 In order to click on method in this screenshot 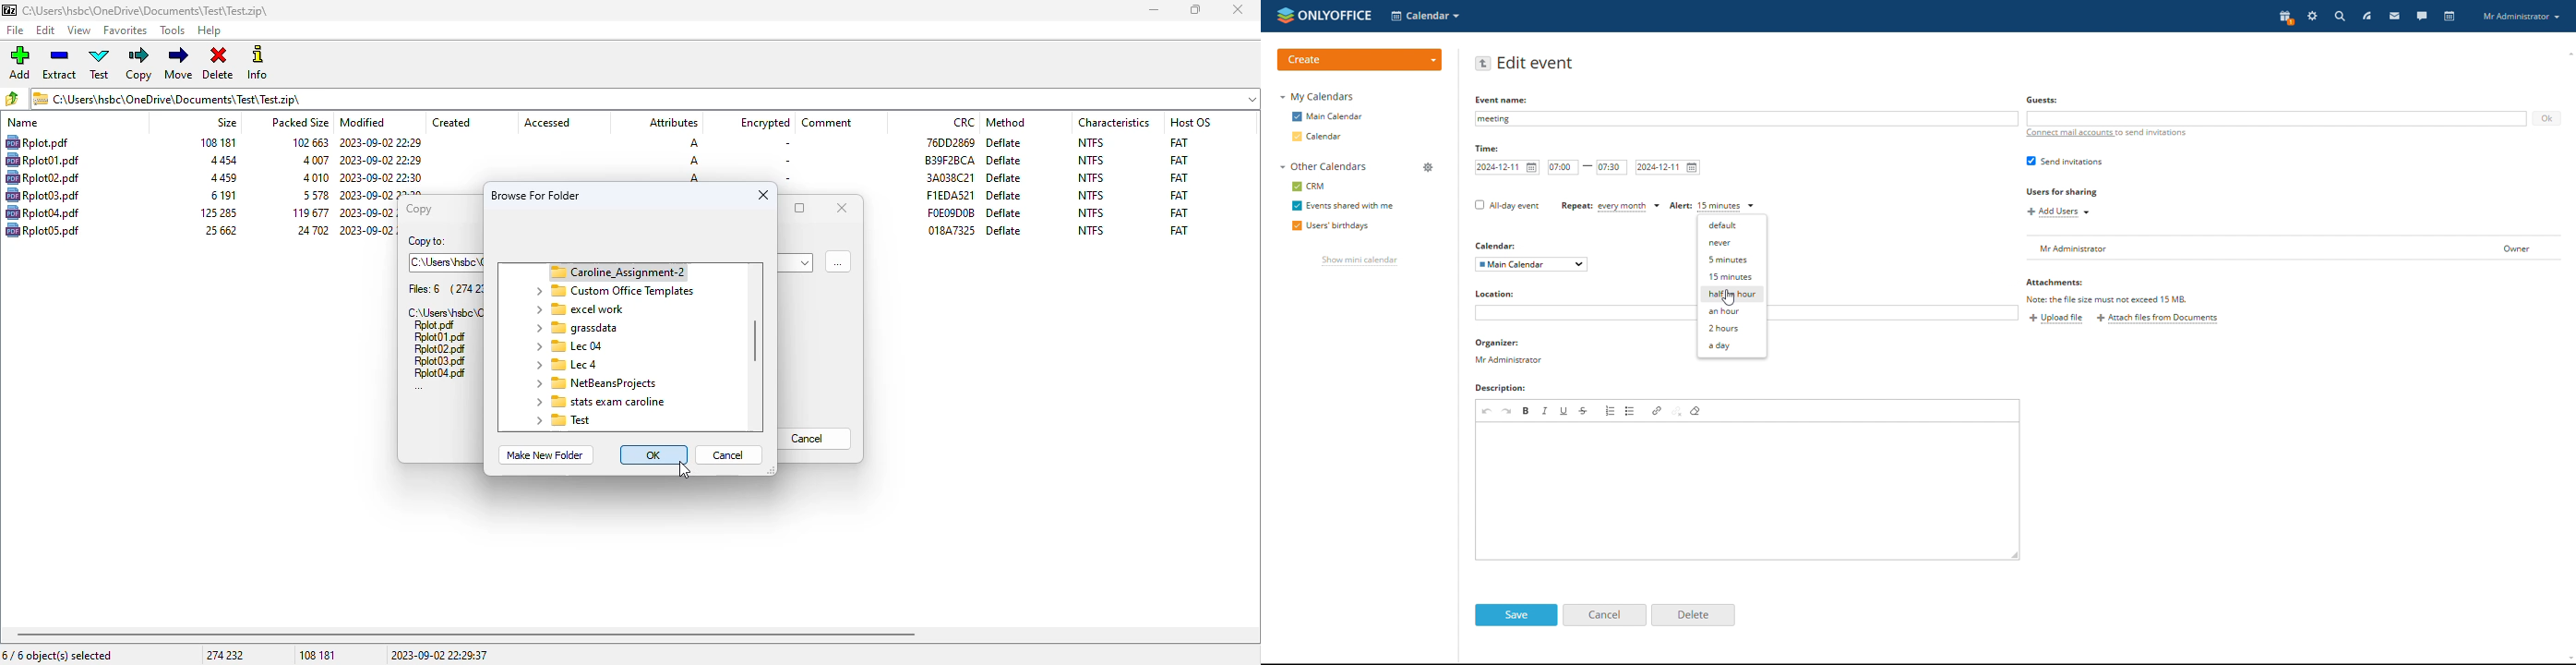, I will do `click(1005, 122)`.